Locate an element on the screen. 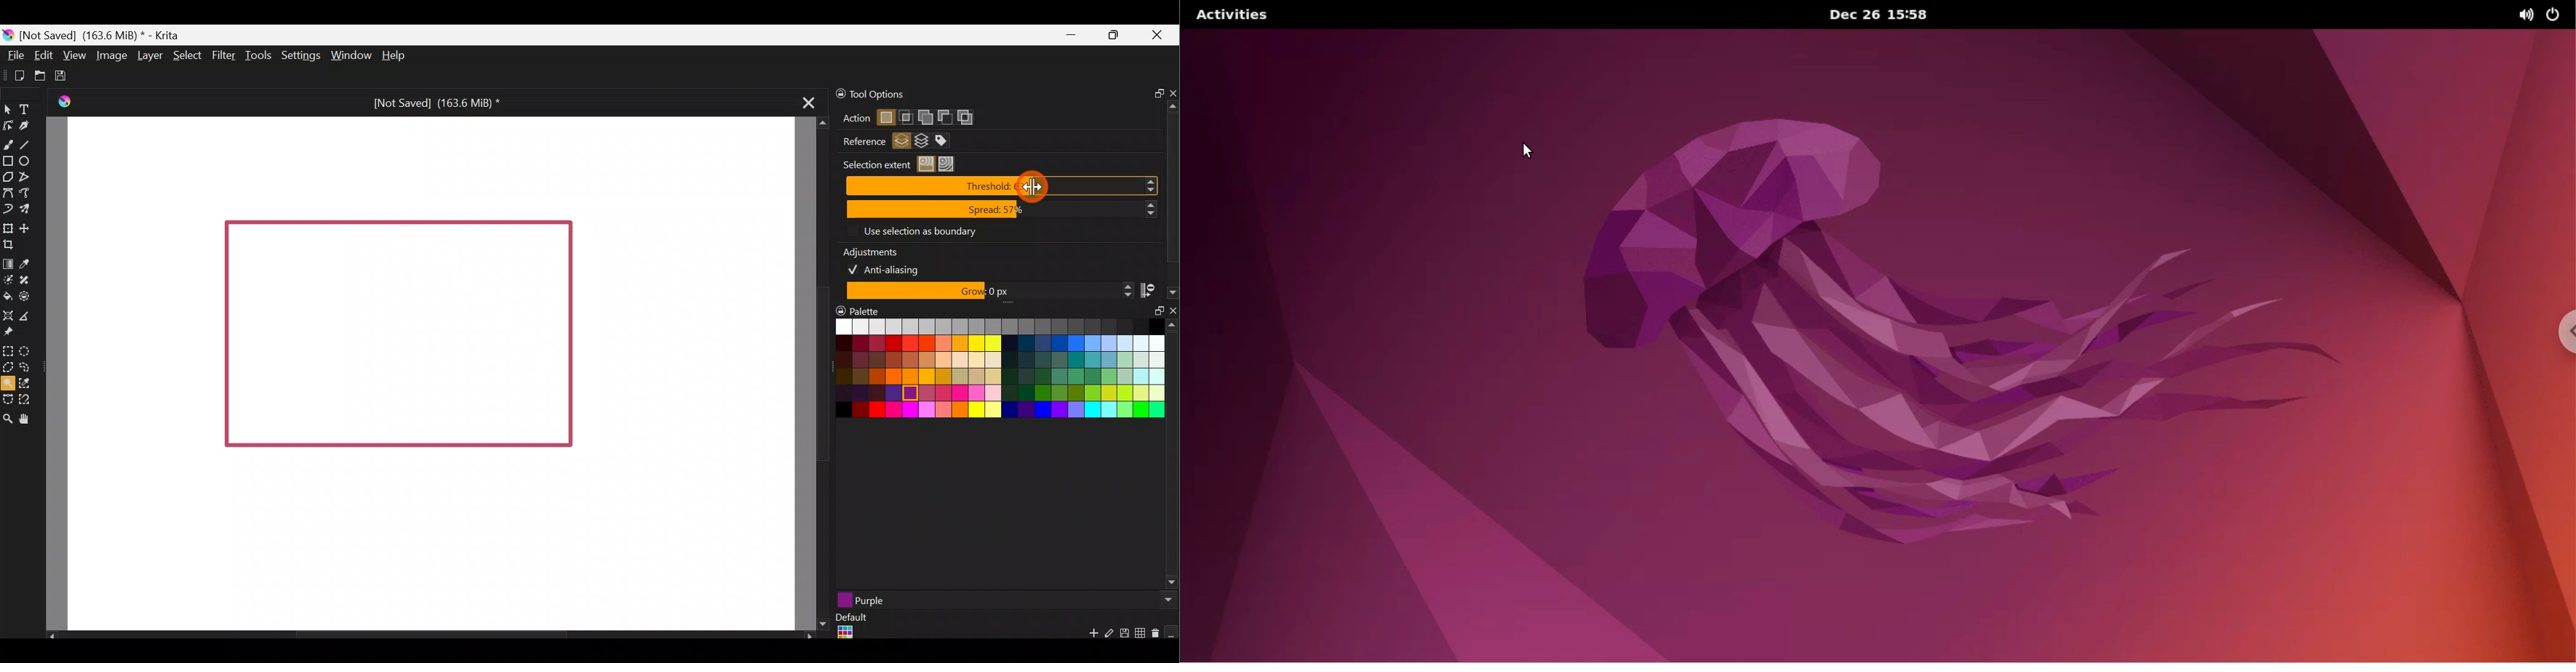  Freehand path tool is located at coordinates (28, 192).